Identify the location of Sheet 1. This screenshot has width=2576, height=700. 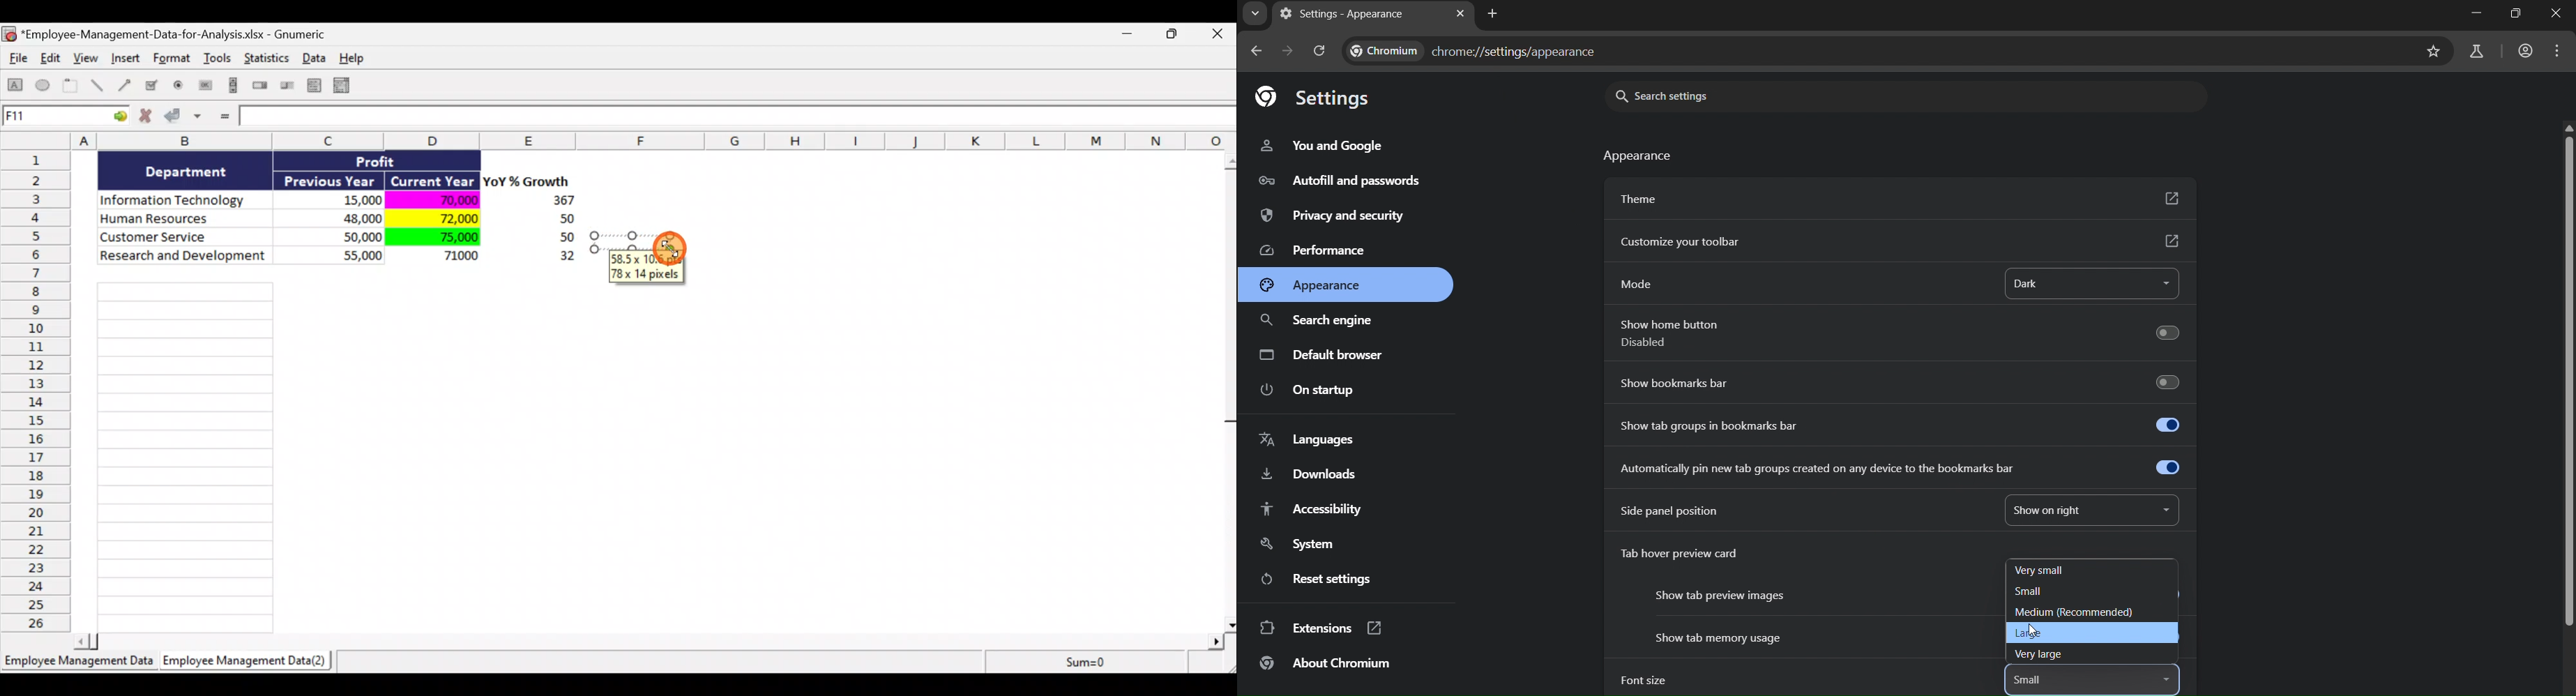
(81, 665).